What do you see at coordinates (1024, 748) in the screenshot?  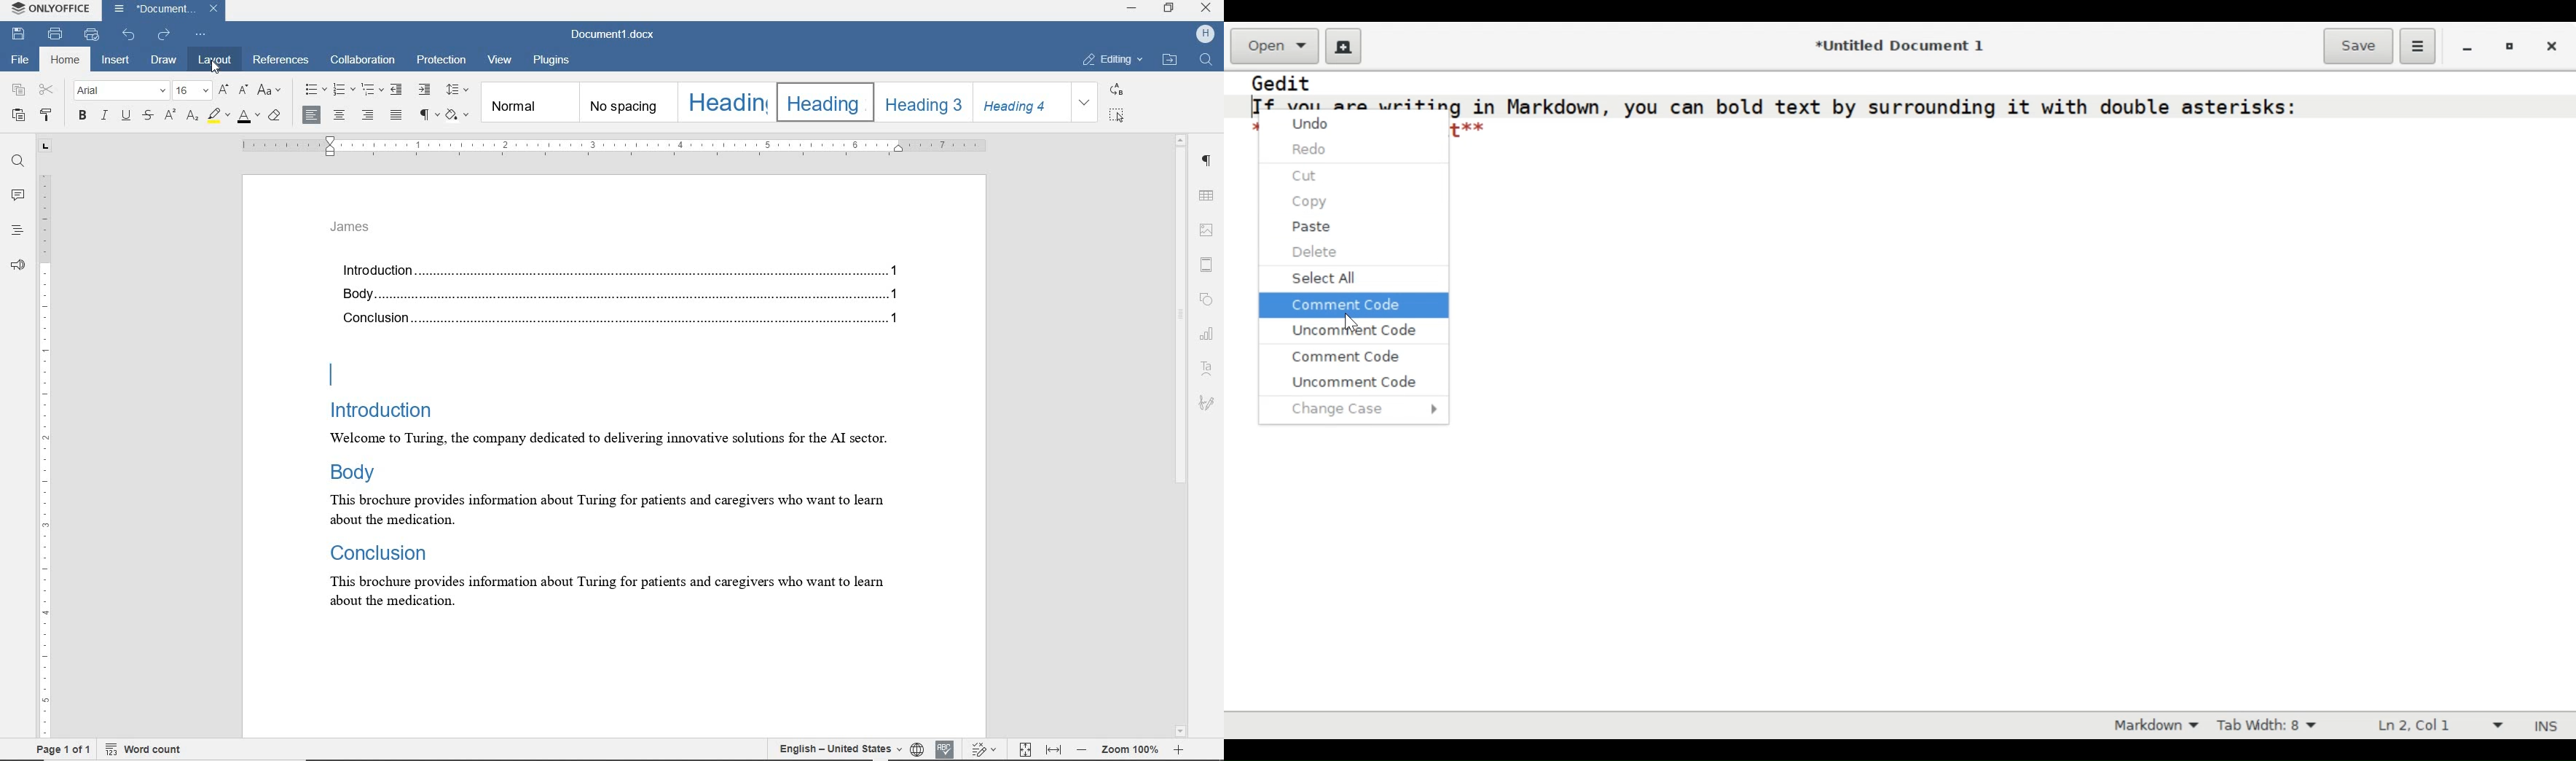 I see `fit to page` at bounding box center [1024, 748].